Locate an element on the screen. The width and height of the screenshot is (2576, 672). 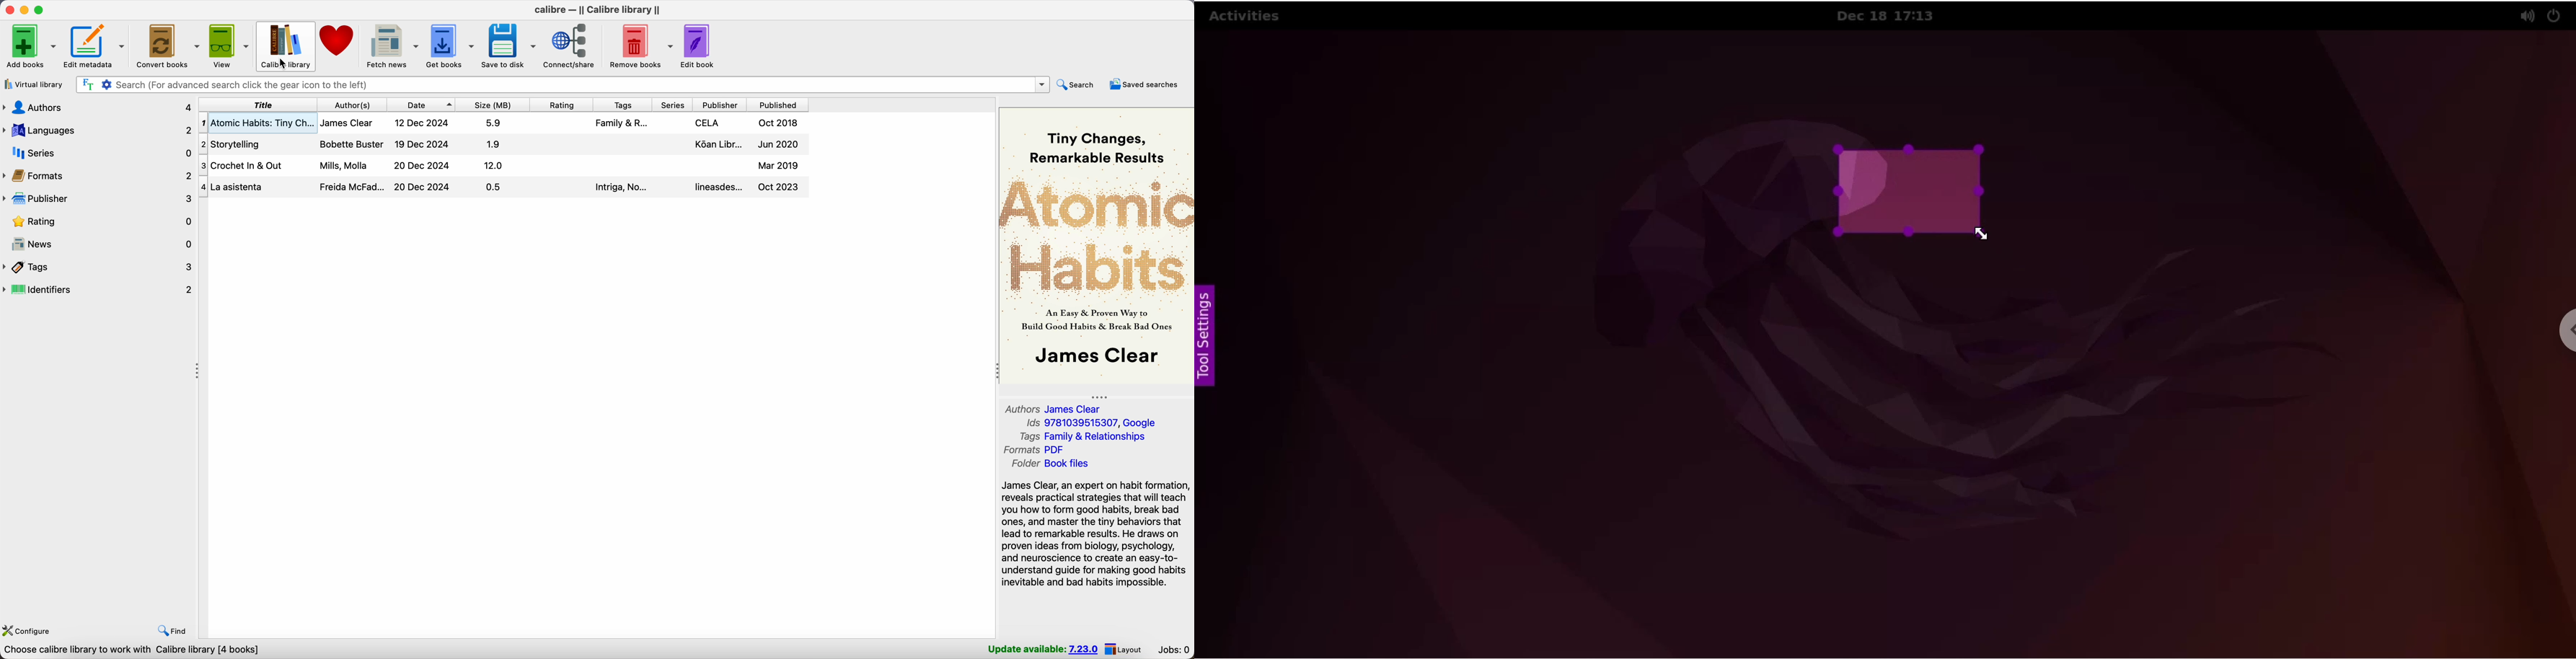
folder Book files is located at coordinates (1060, 463).